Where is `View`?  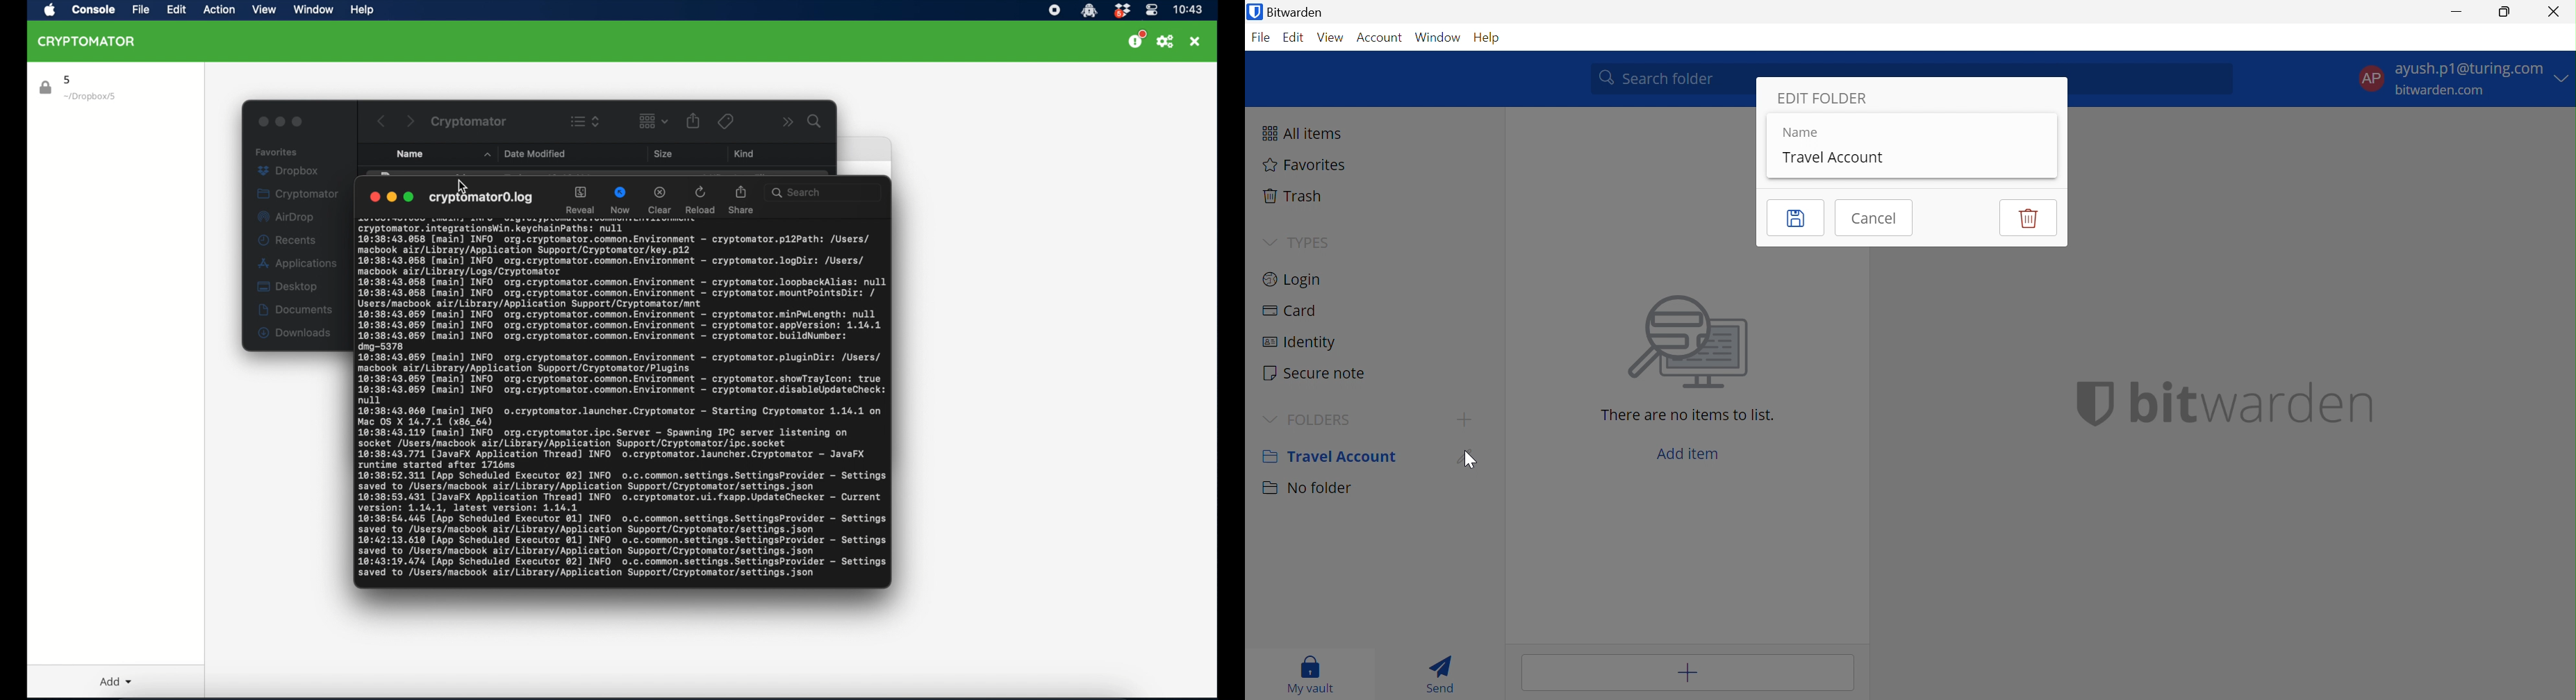
View is located at coordinates (1332, 37).